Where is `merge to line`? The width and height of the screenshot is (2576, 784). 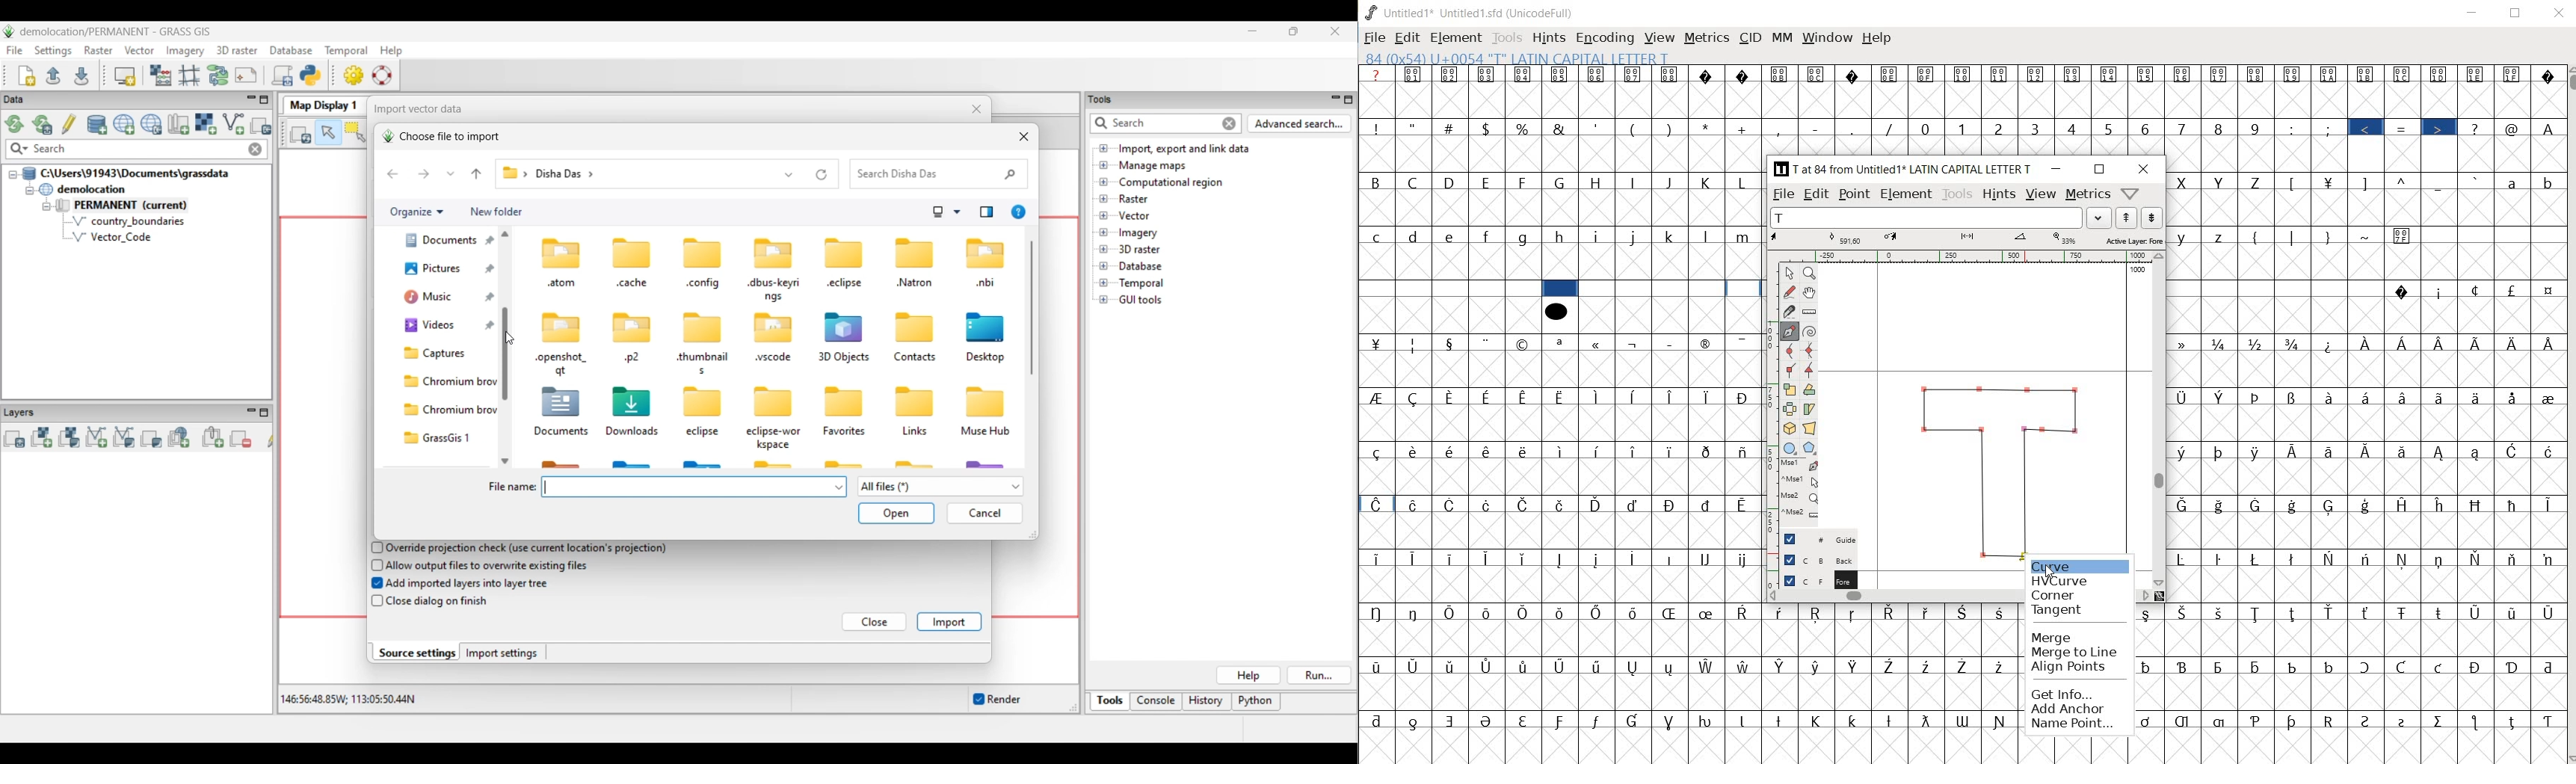 merge to line is located at coordinates (2076, 652).